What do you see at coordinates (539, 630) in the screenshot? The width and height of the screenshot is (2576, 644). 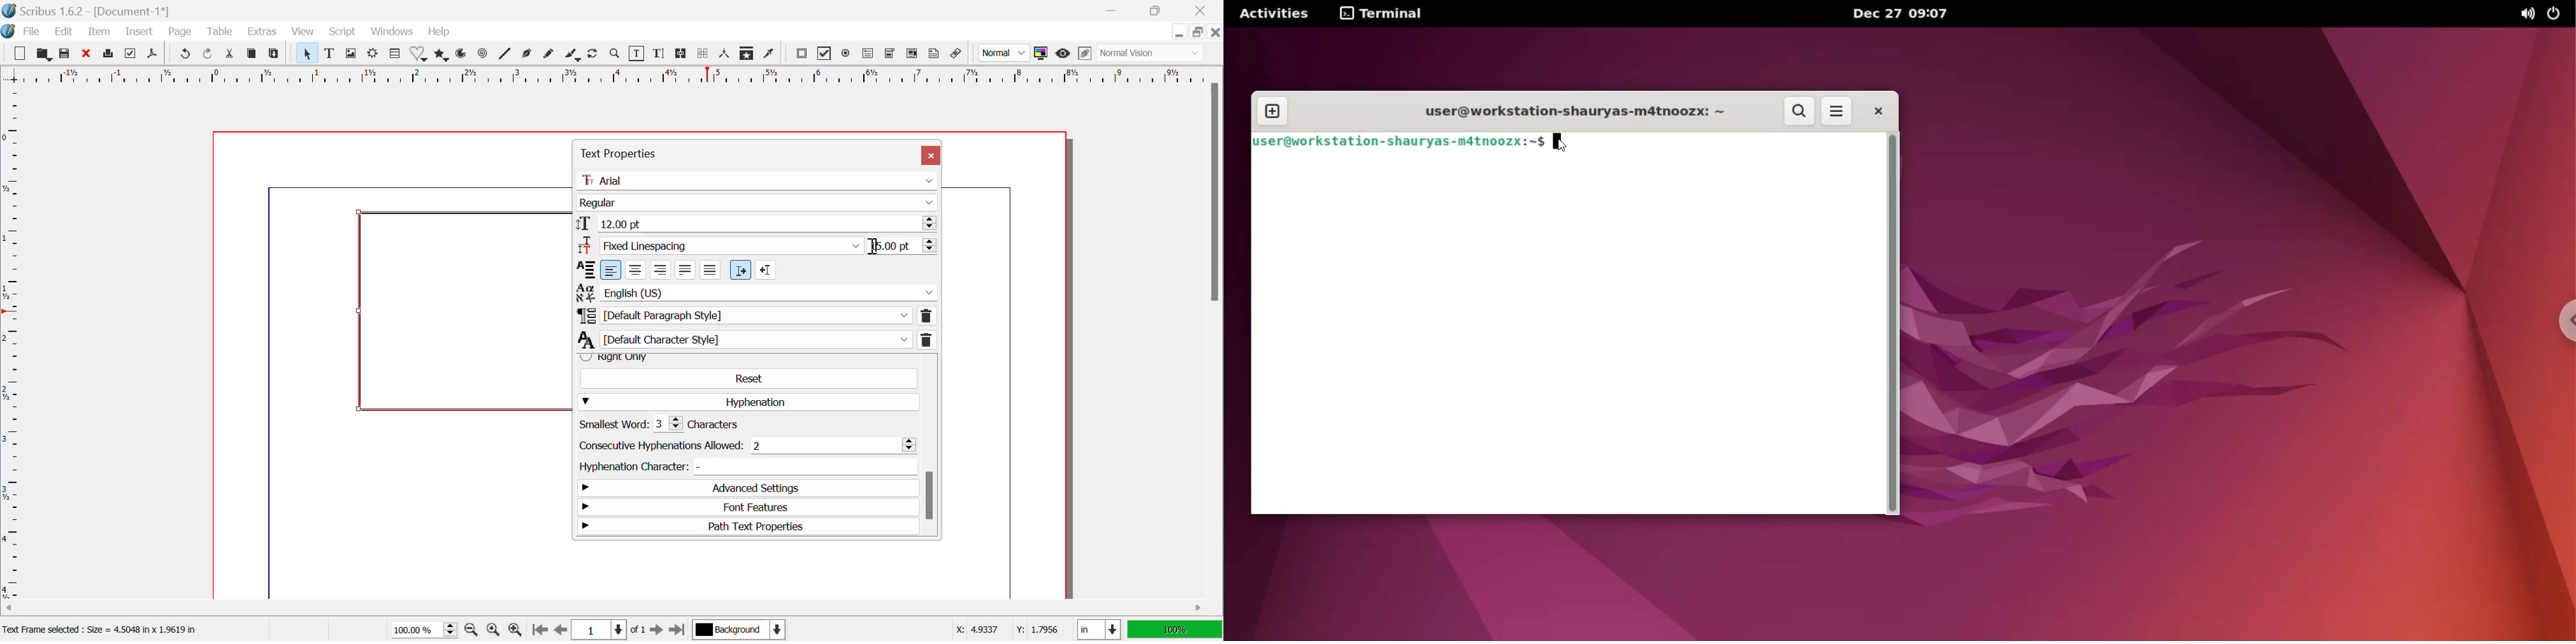 I see `First Page` at bounding box center [539, 630].